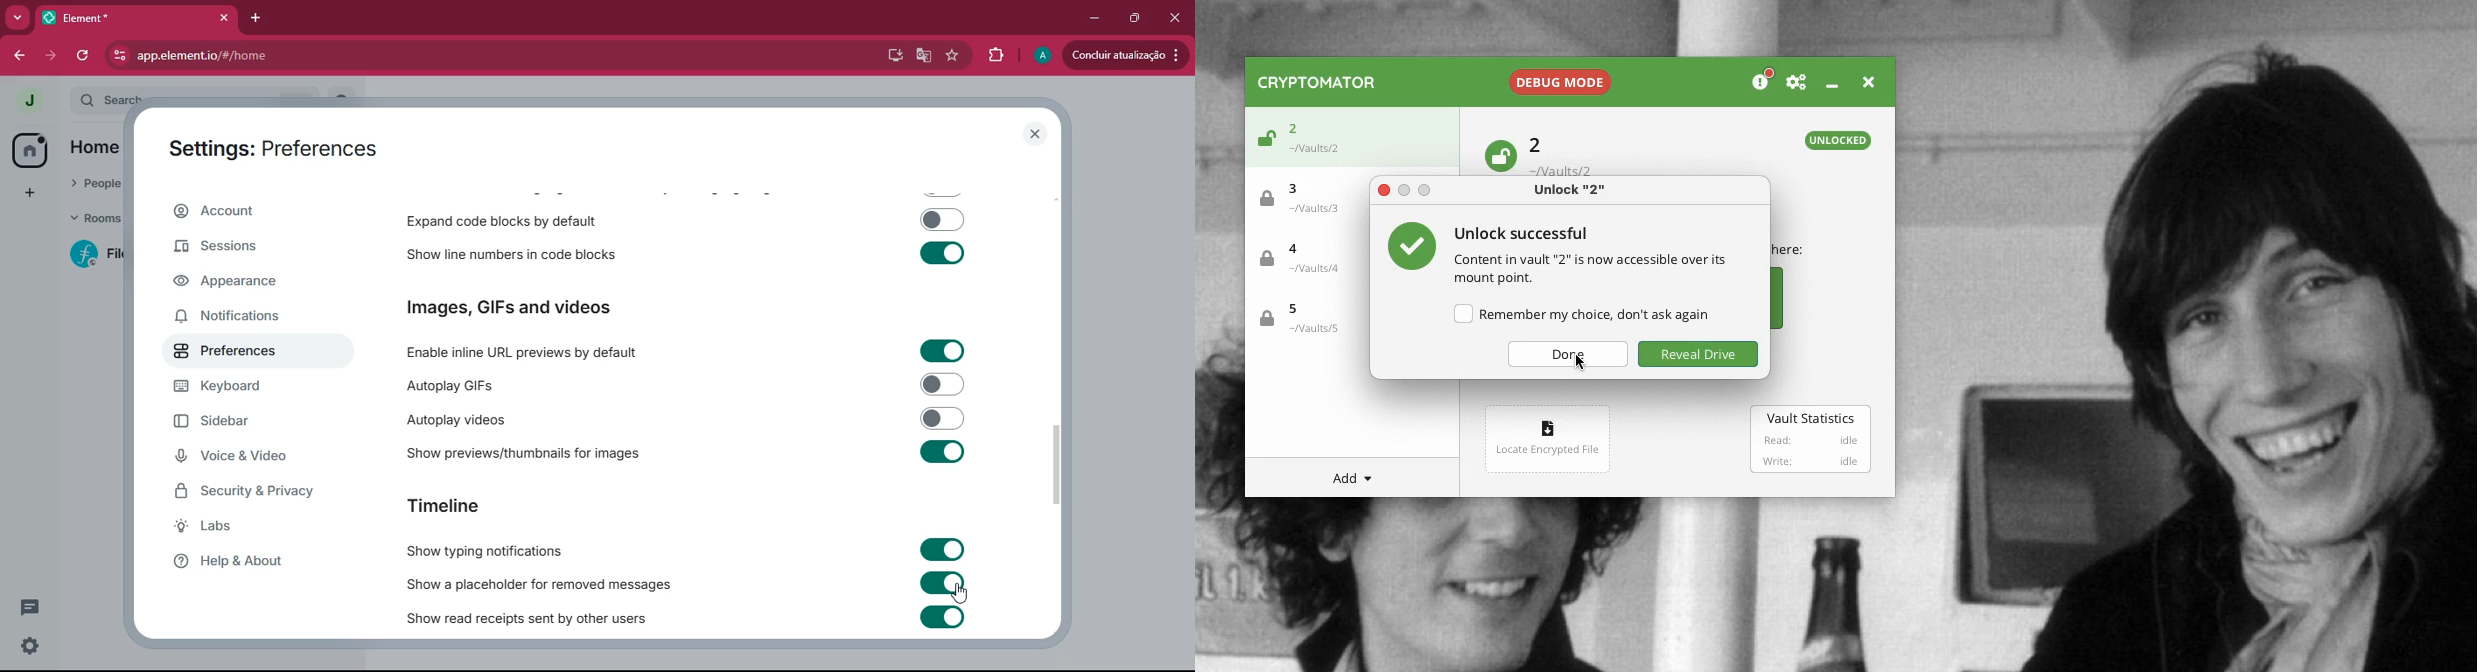  I want to click on labs, so click(260, 527).